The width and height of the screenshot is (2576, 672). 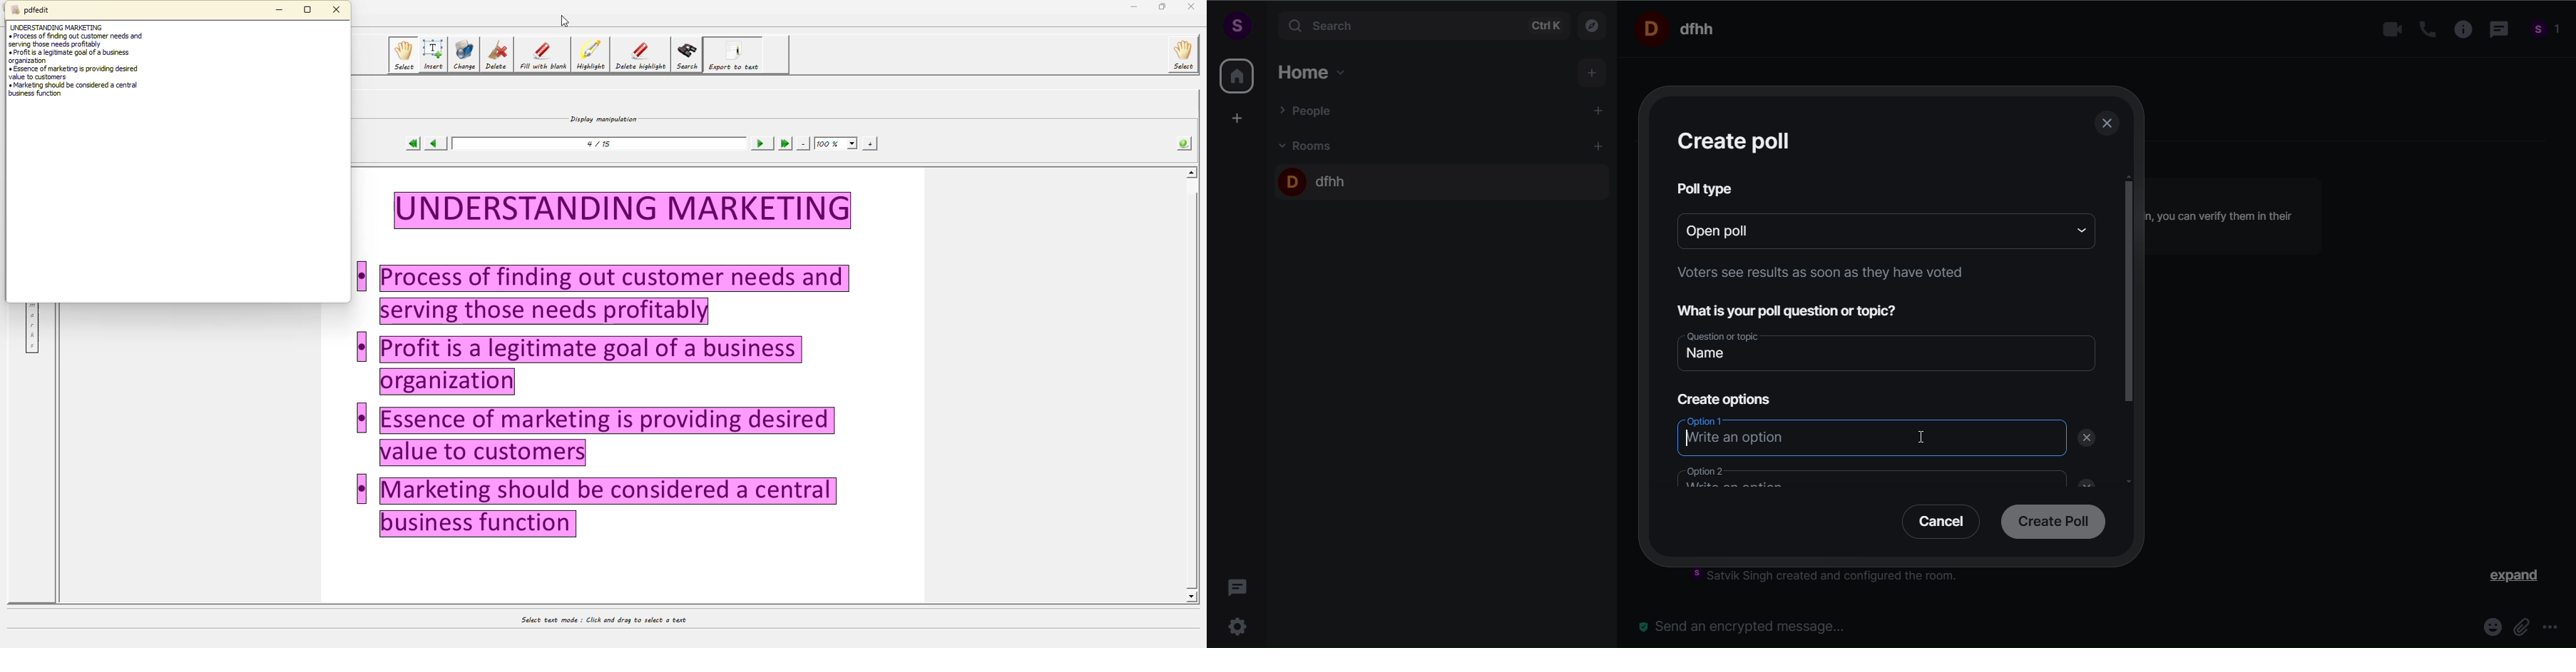 I want to click on create poll, so click(x=2050, y=523).